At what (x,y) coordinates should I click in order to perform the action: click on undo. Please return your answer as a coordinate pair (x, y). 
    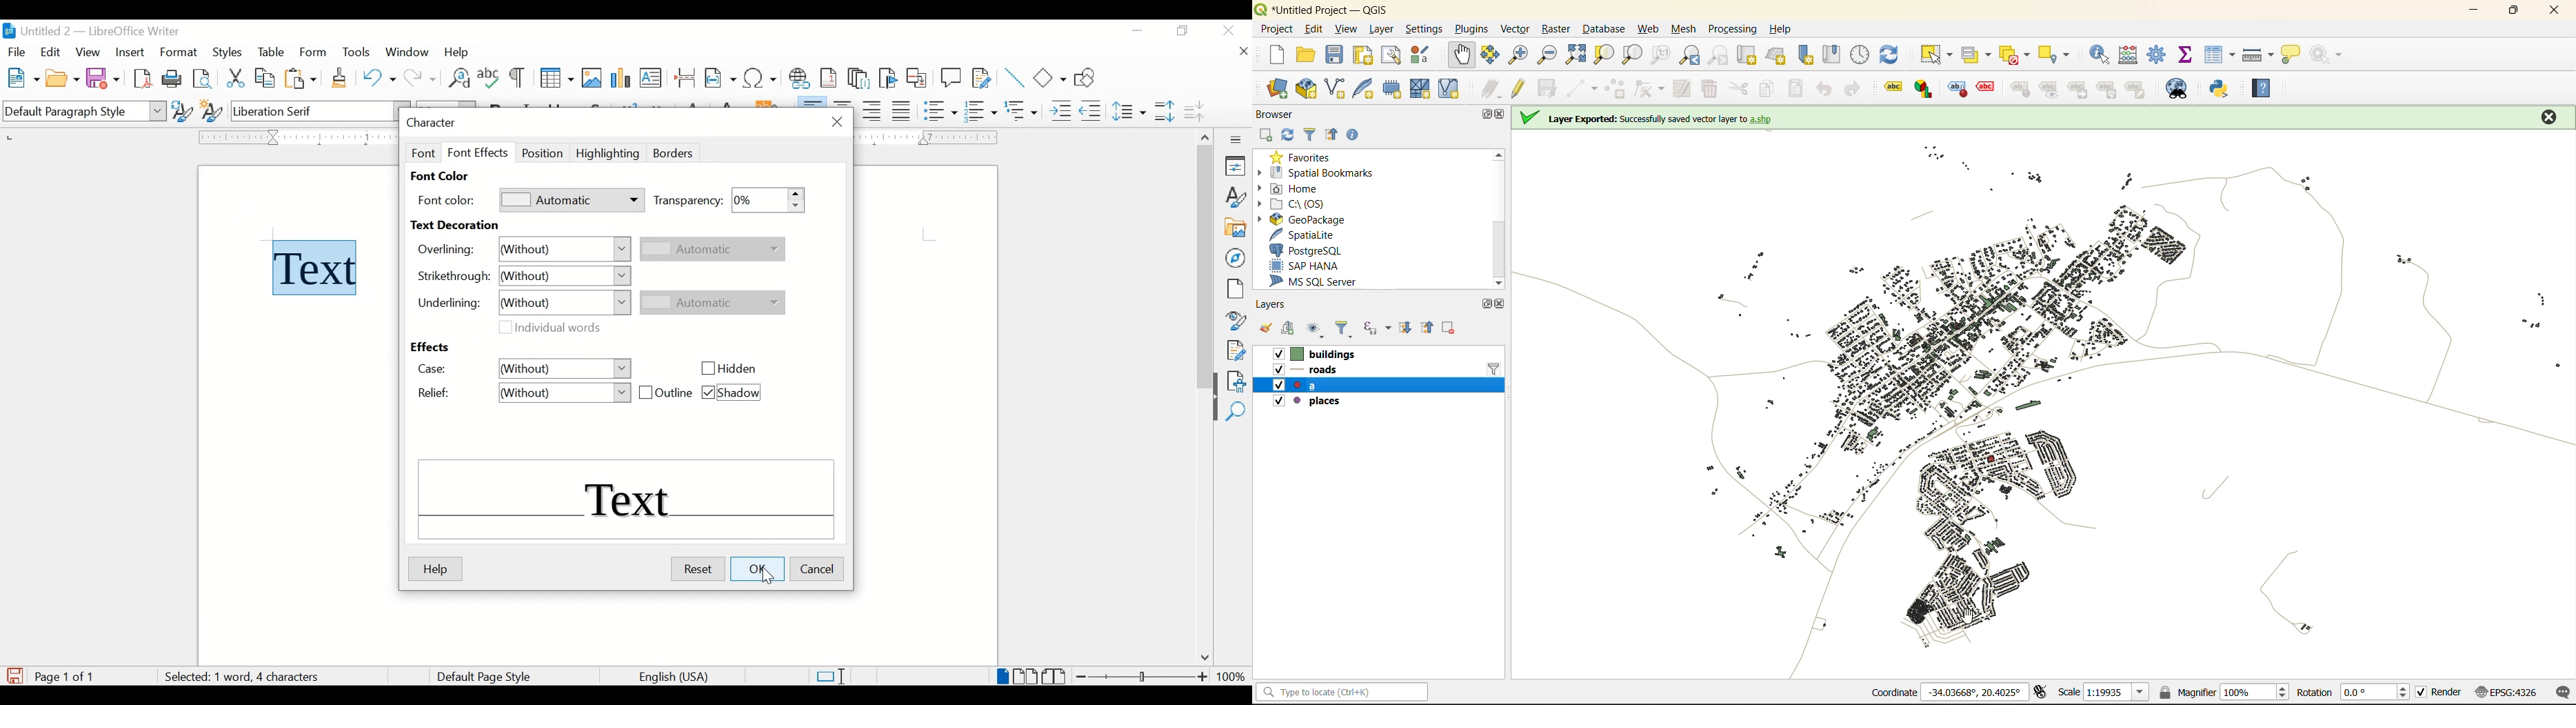
    Looking at the image, I should click on (379, 78).